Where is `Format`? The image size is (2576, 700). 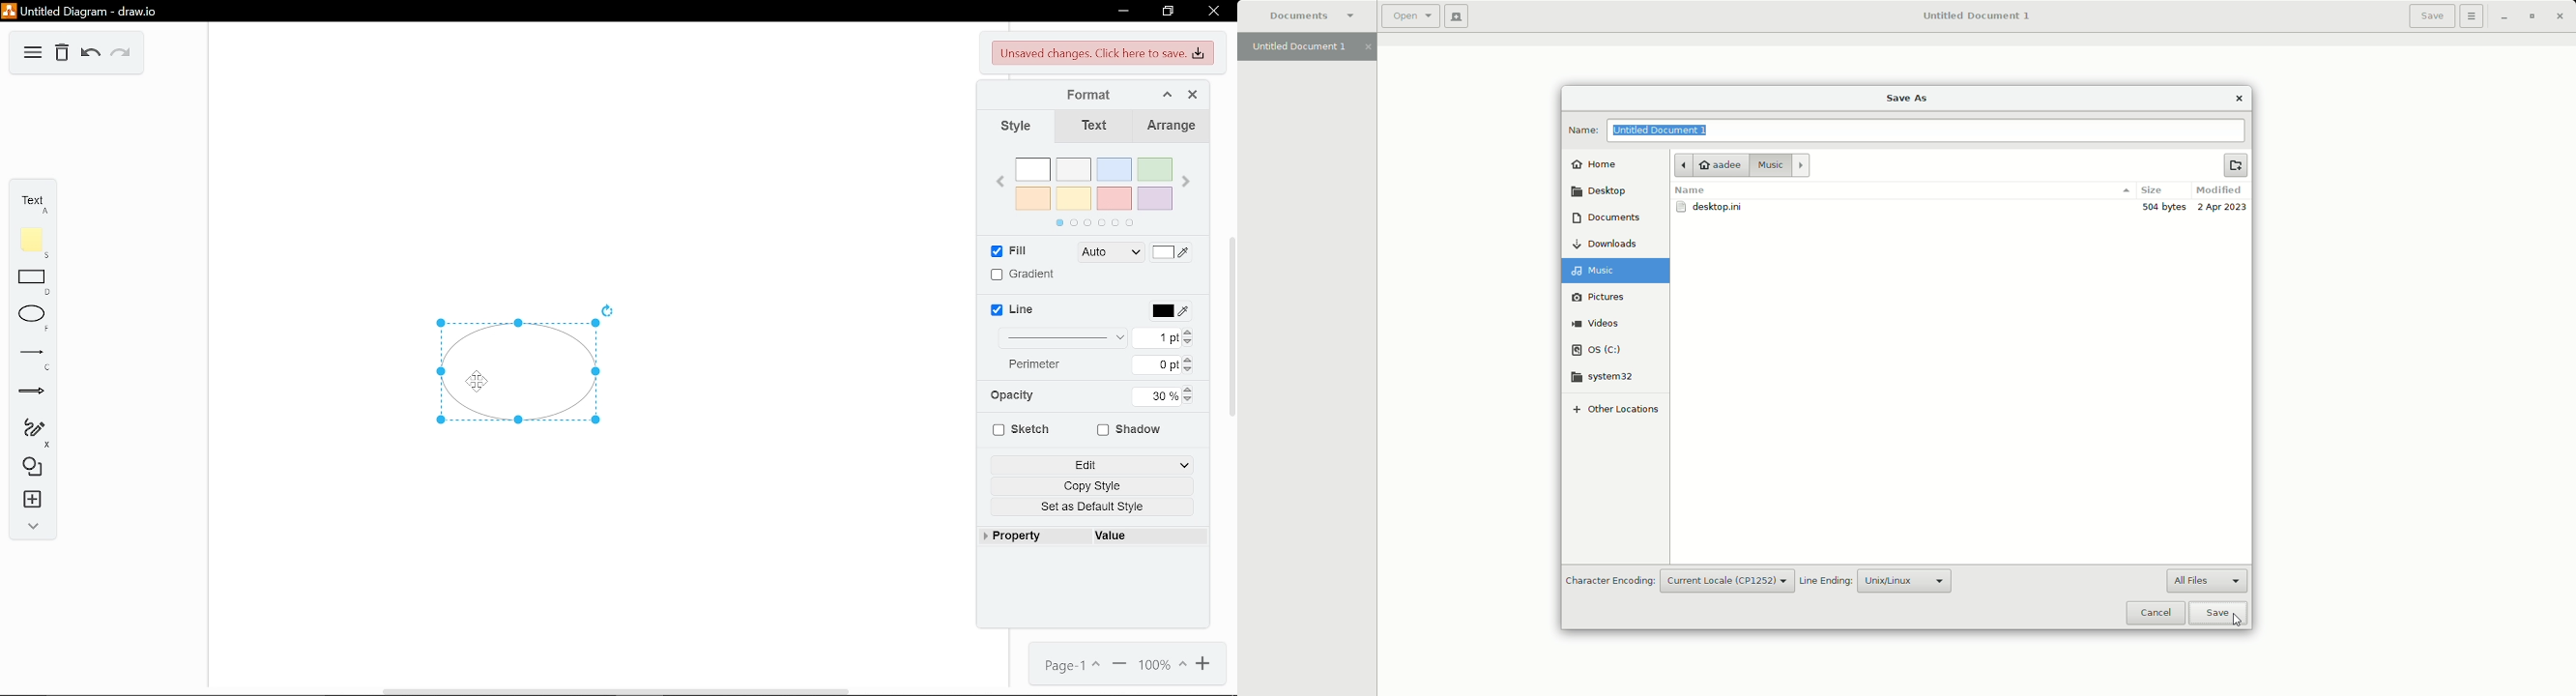
Format is located at coordinates (1063, 92).